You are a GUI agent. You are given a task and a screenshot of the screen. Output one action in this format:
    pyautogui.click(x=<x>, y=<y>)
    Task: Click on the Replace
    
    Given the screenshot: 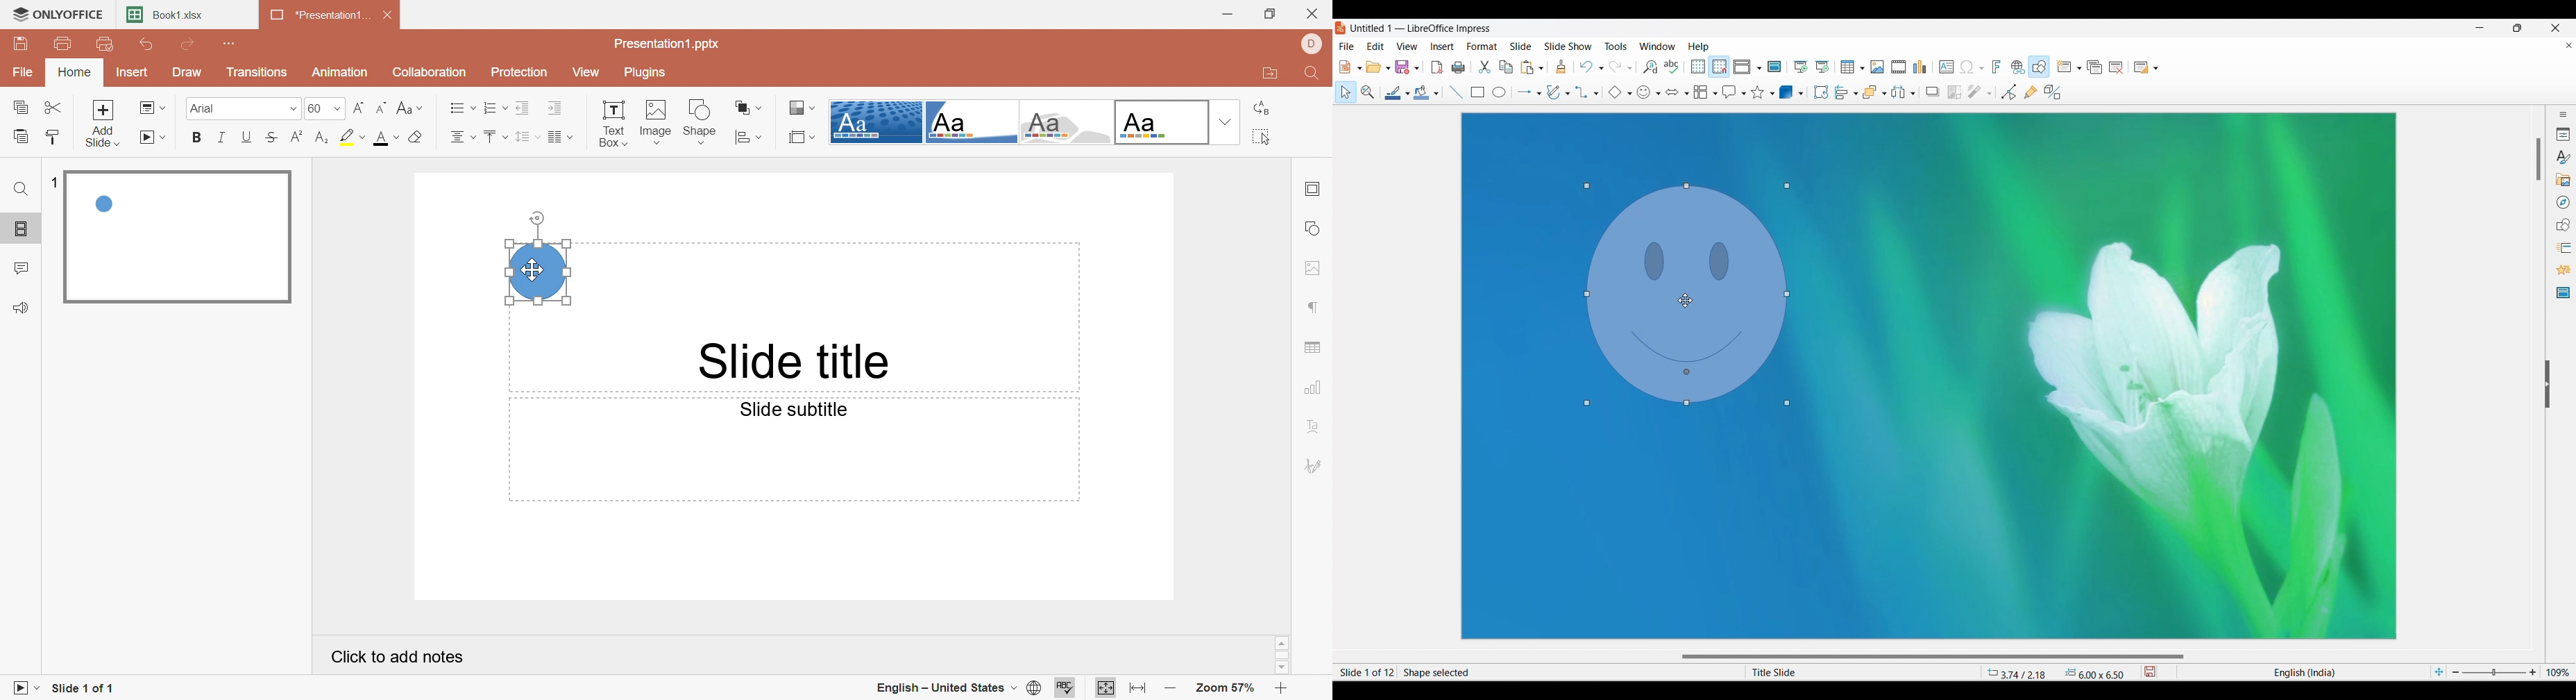 What is the action you would take?
    pyautogui.click(x=1262, y=108)
    